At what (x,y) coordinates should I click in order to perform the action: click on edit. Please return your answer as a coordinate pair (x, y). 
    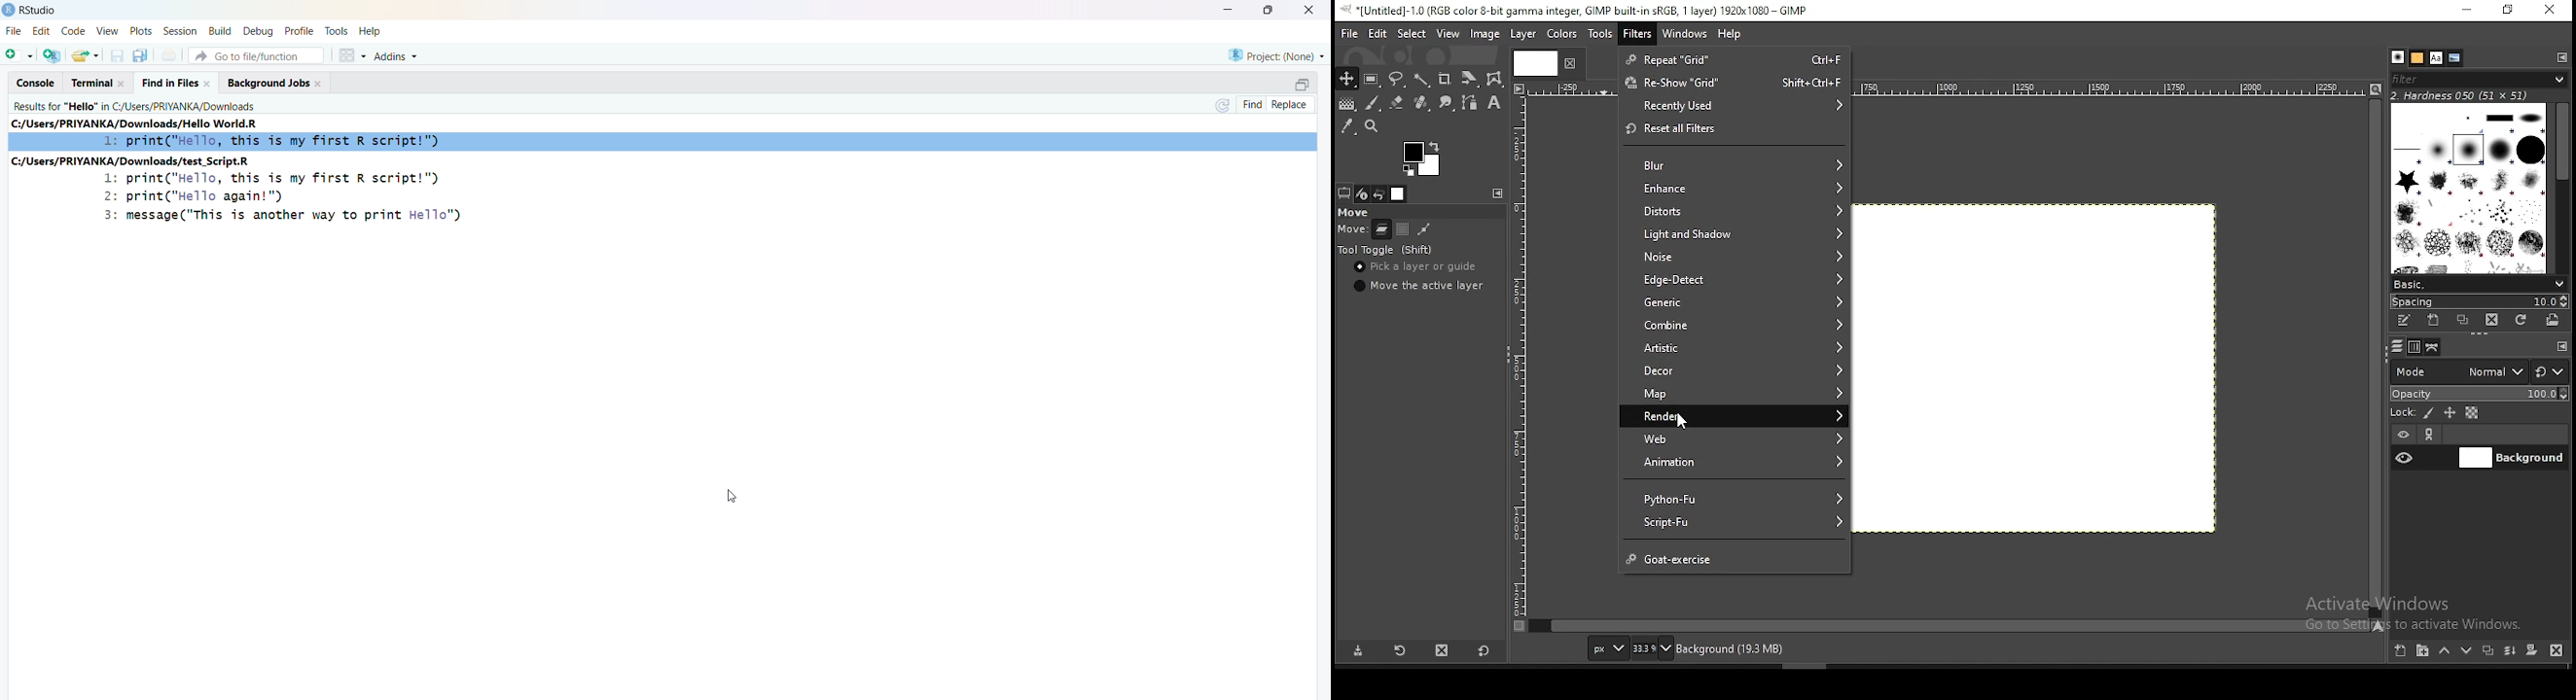
    Looking at the image, I should click on (42, 30).